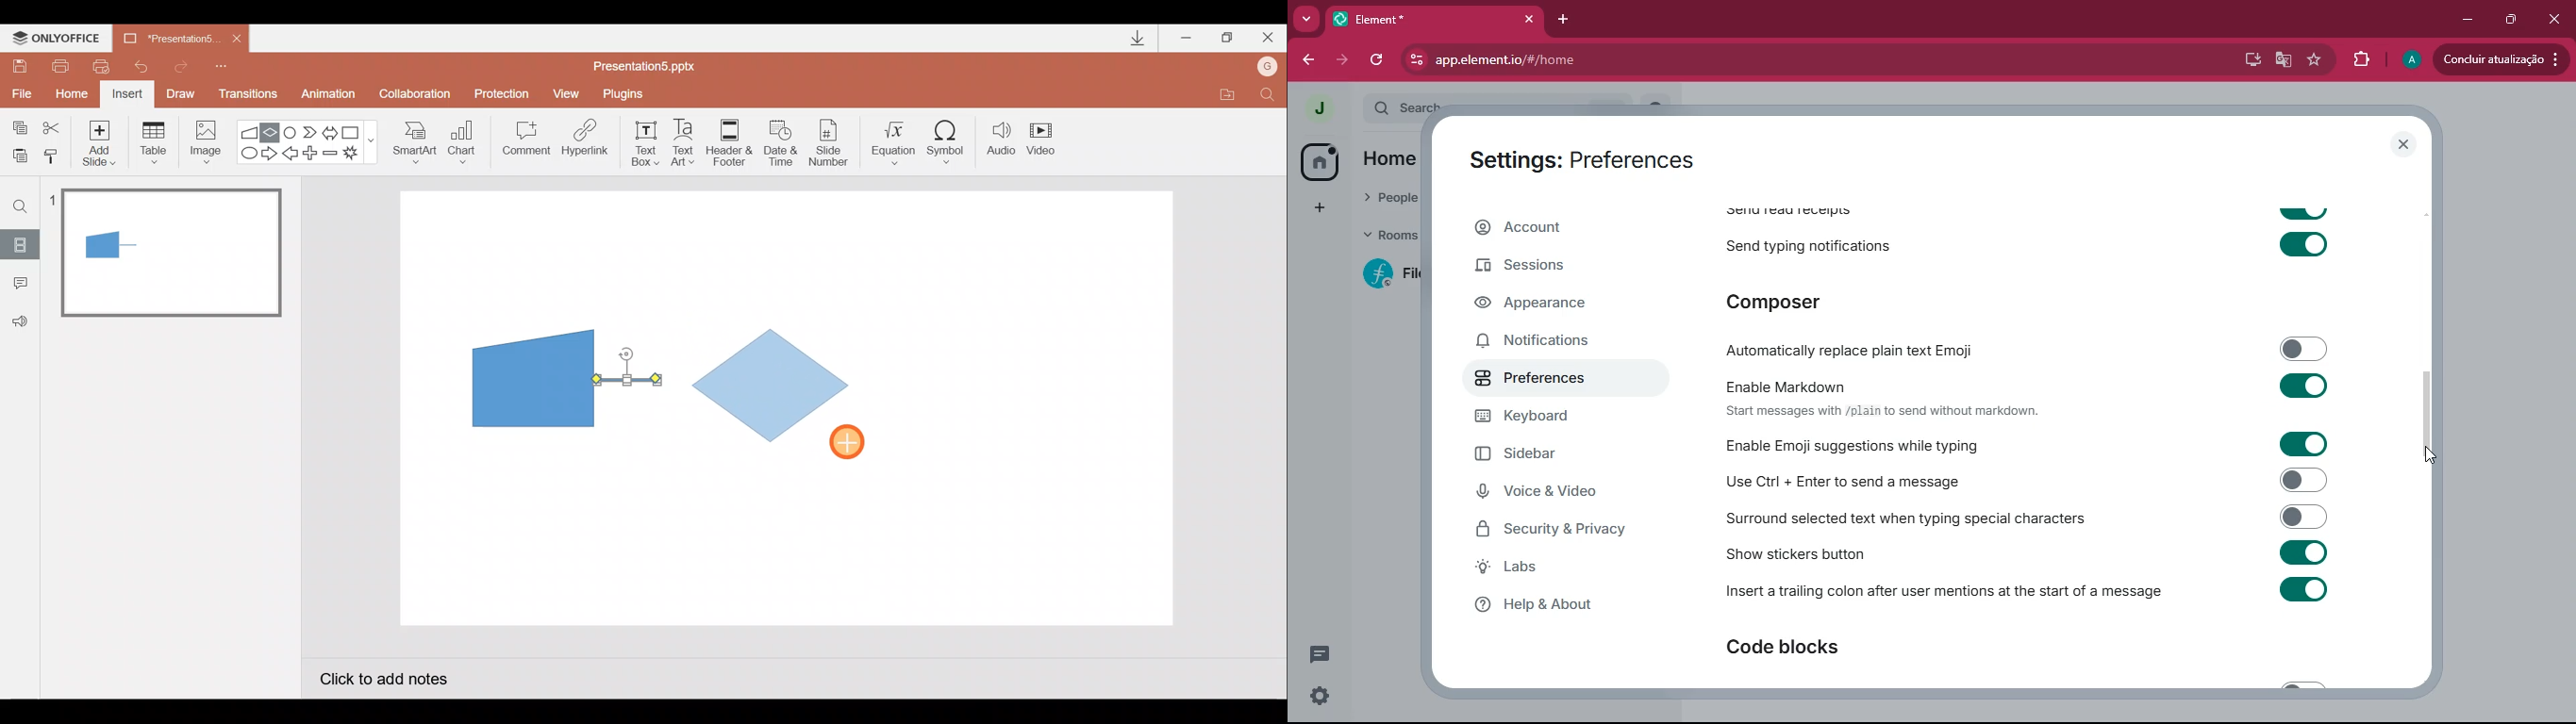 This screenshot has height=728, width=2576. I want to click on forward, so click(1339, 59).